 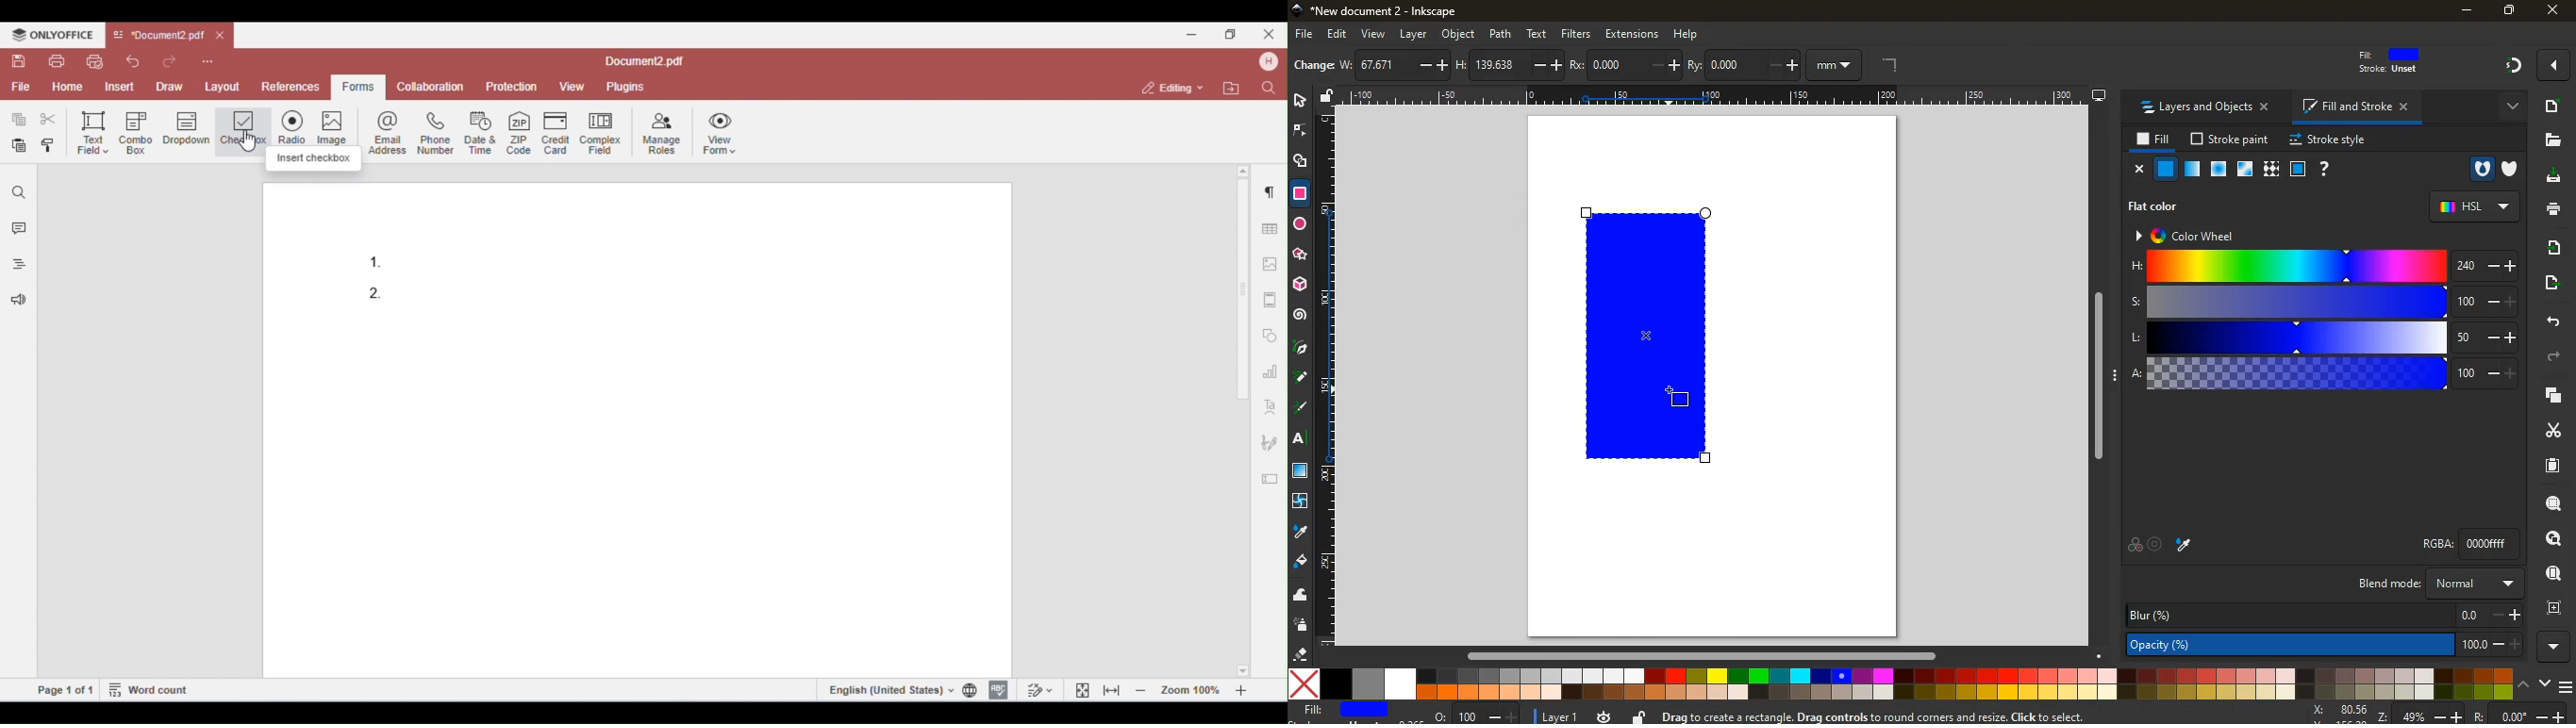 What do you see at coordinates (2465, 11) in the screenshot?
I see `minimize` at bounding box center [2465, 11].